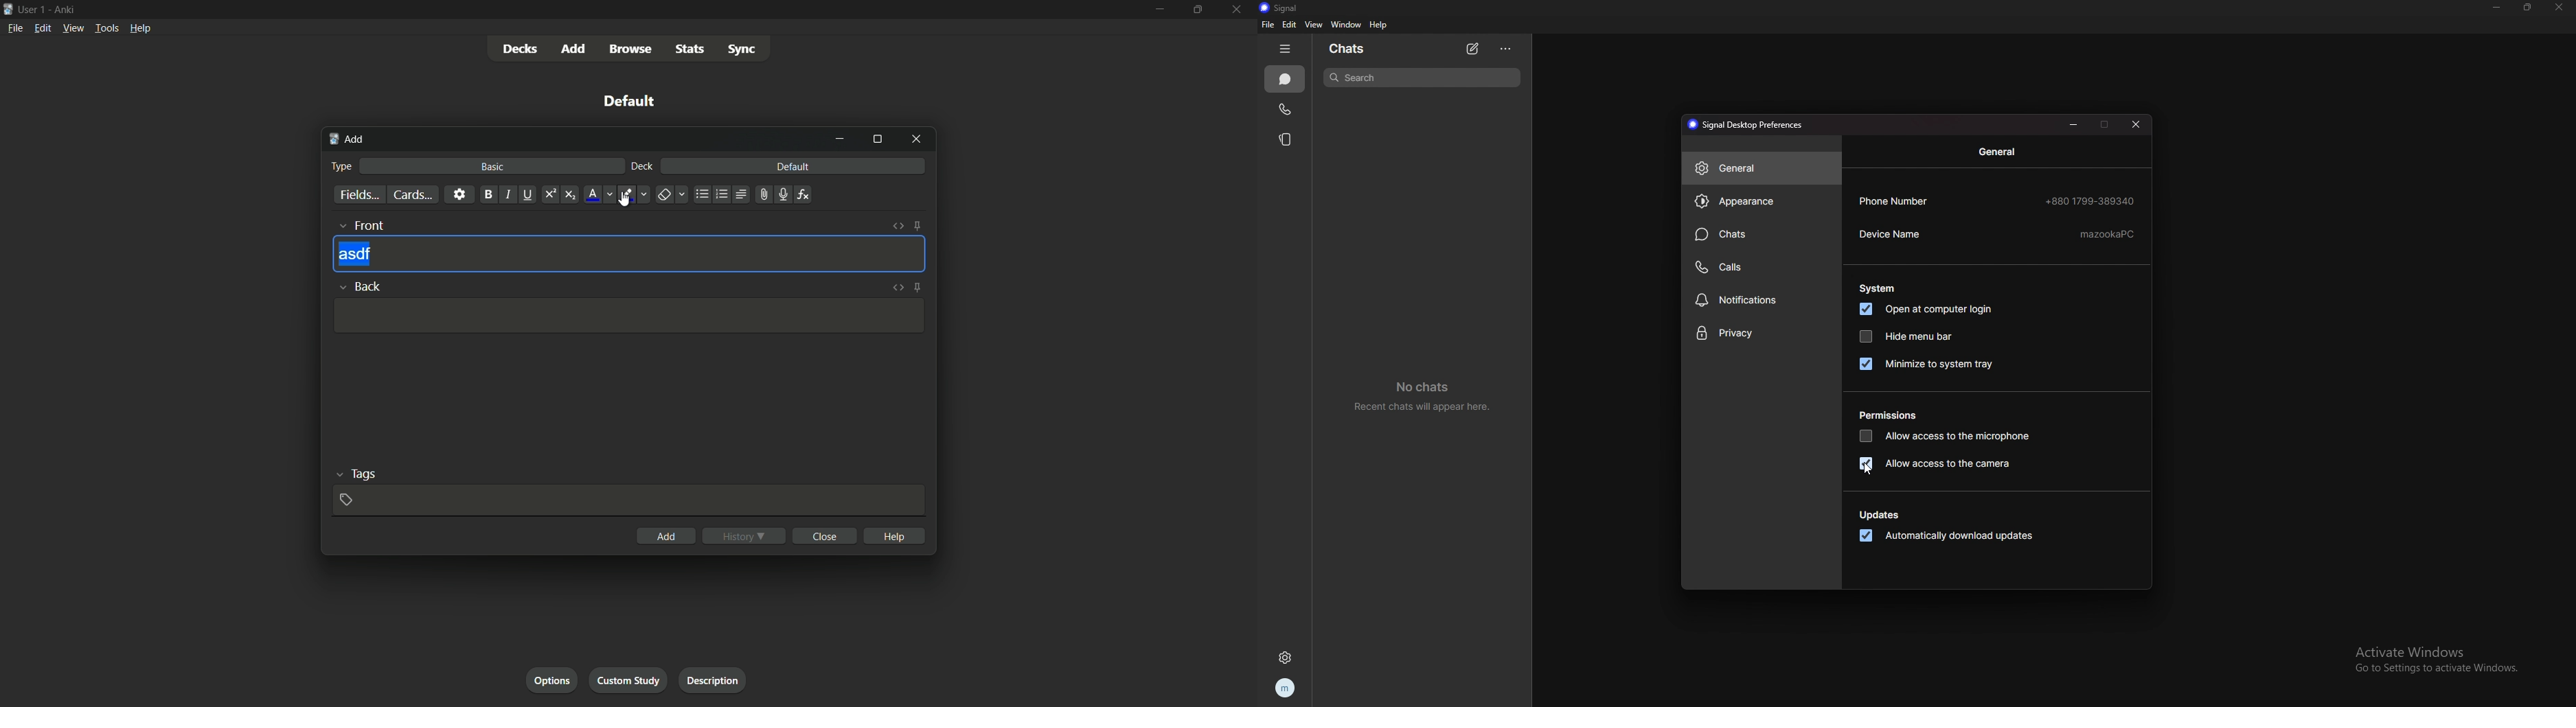  Describe the element at coordinates (1878, 288) in the screenshot. I see `system` at that location.